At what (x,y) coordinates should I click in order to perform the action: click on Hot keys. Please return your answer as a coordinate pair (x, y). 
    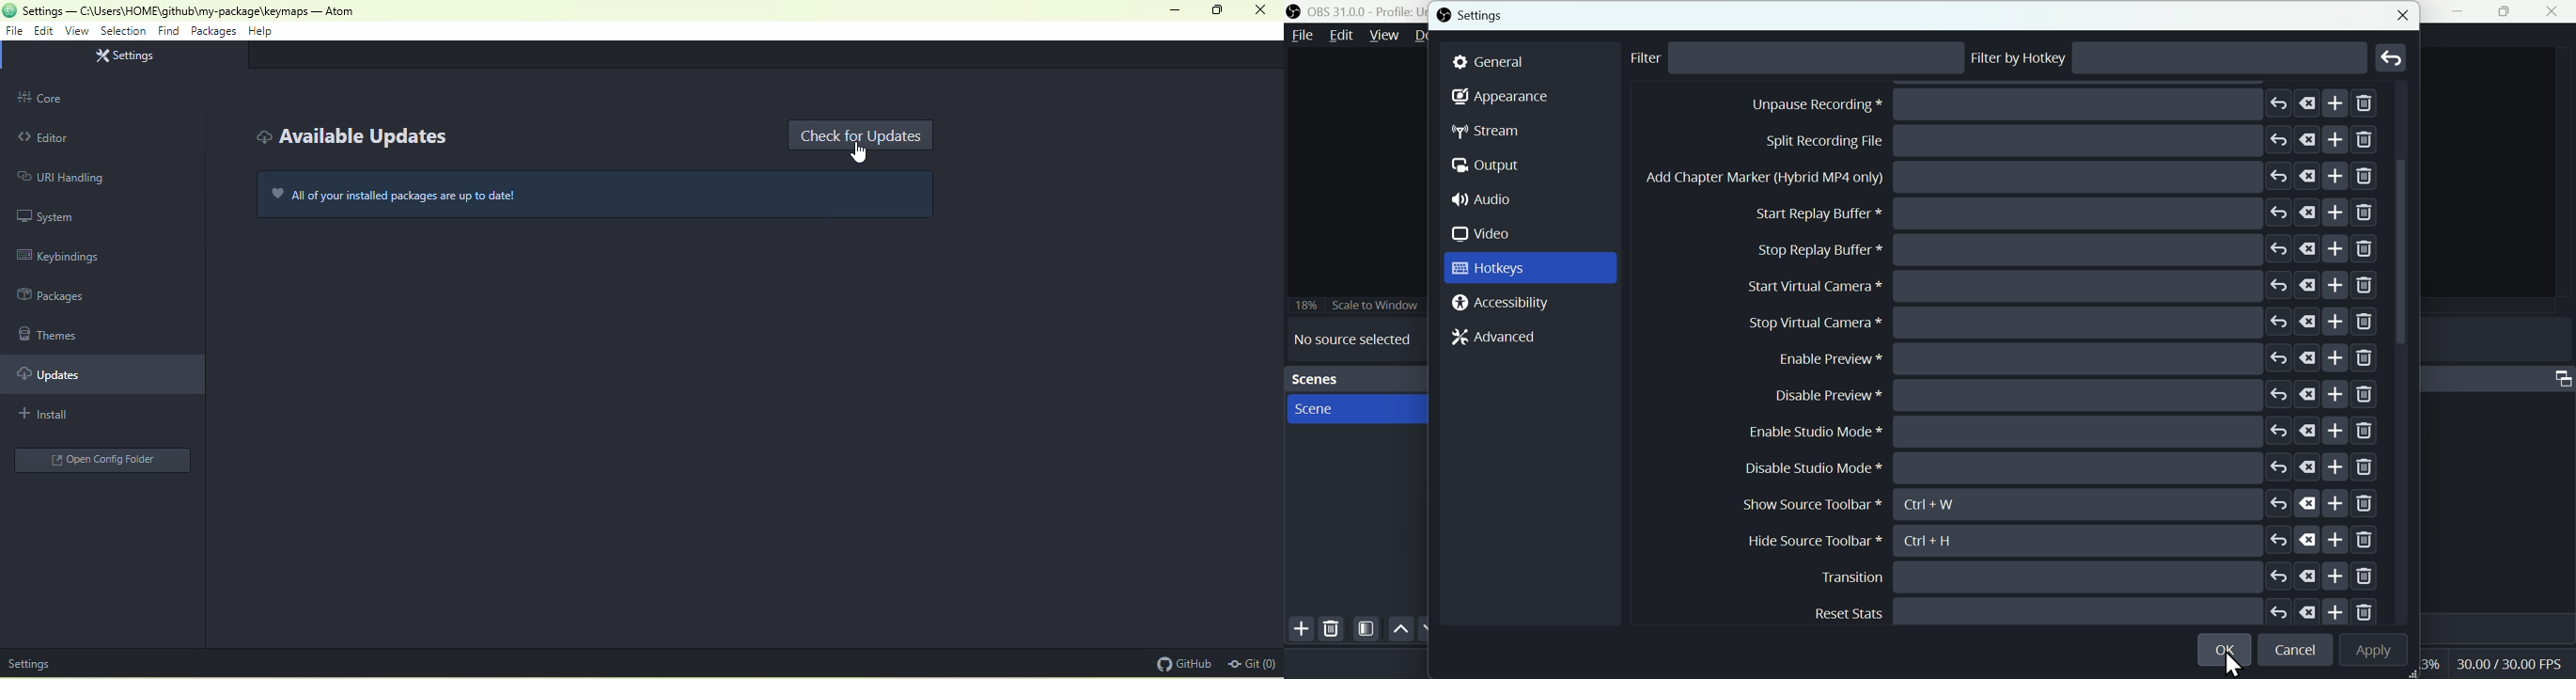
    Looking at the image, I should click on (1530, 268).